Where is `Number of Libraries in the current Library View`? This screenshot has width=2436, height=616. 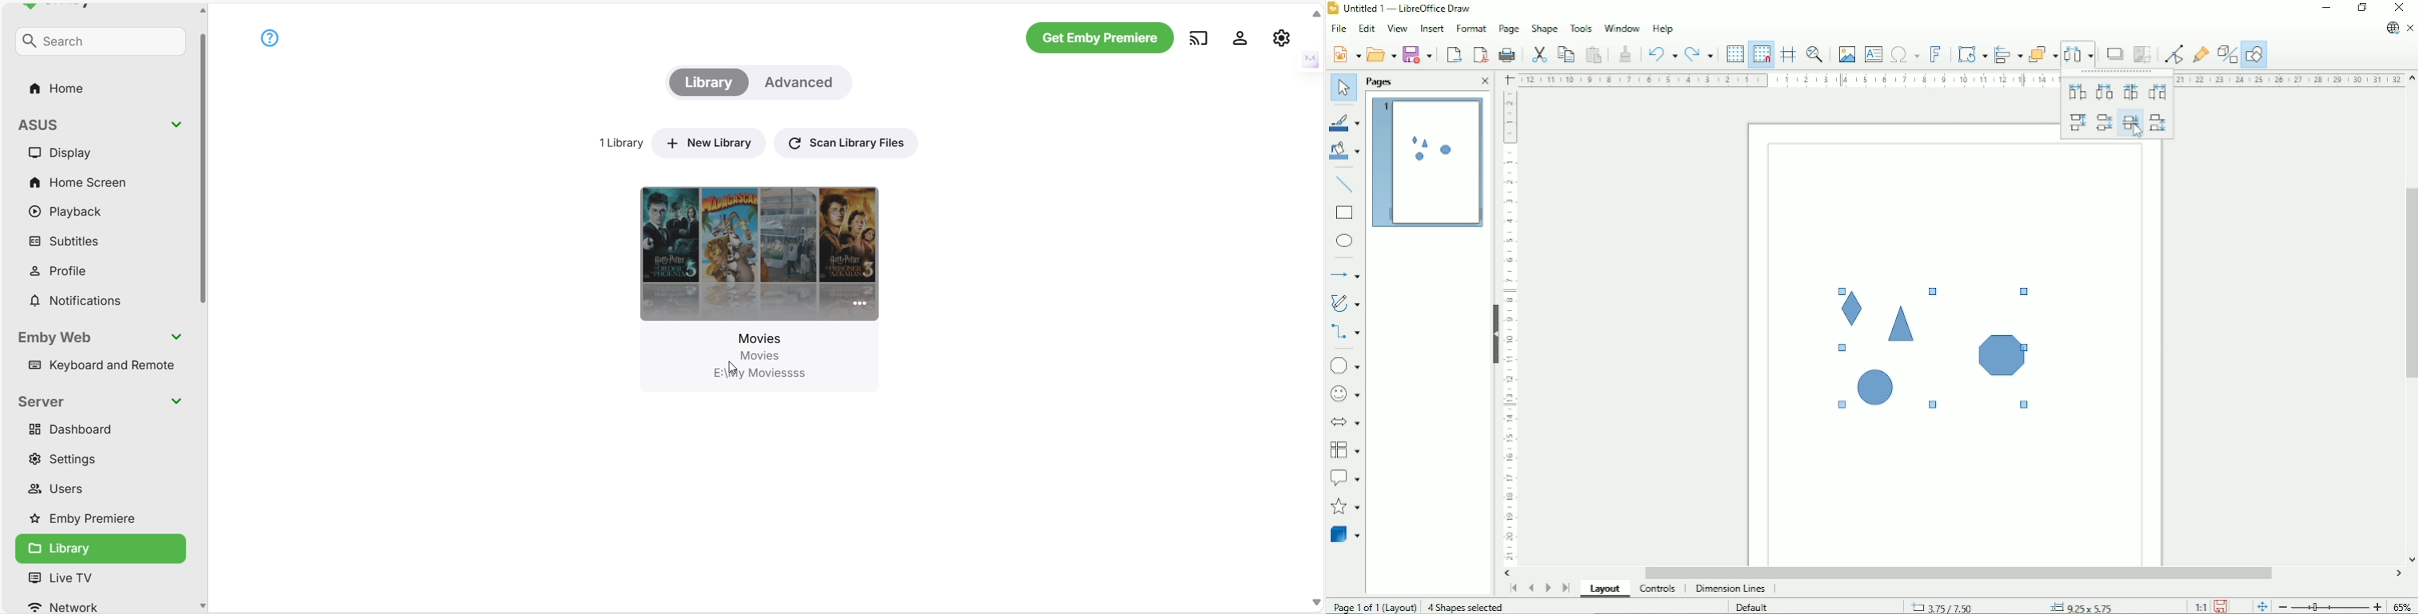
Number of Libraries in the current Library View is located at coordinates (619, 145).